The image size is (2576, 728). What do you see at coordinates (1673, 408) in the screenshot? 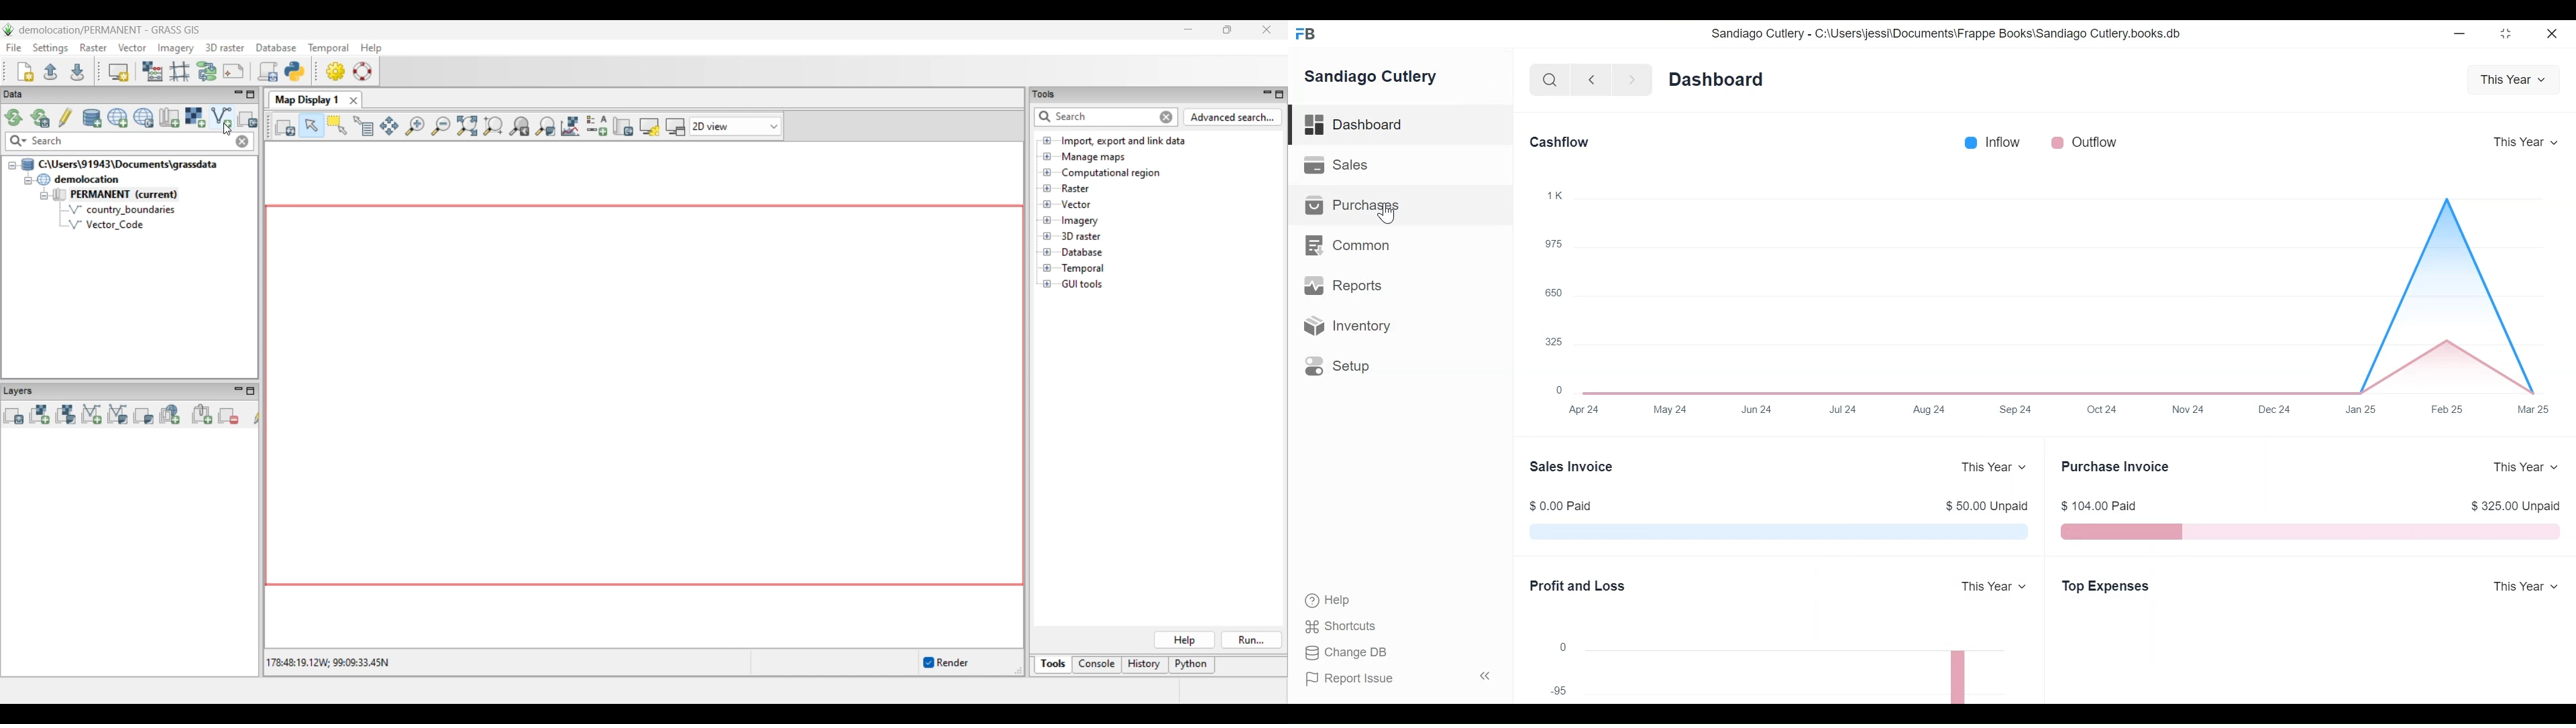
I see `May 24` at bounding box center [1673, 408].